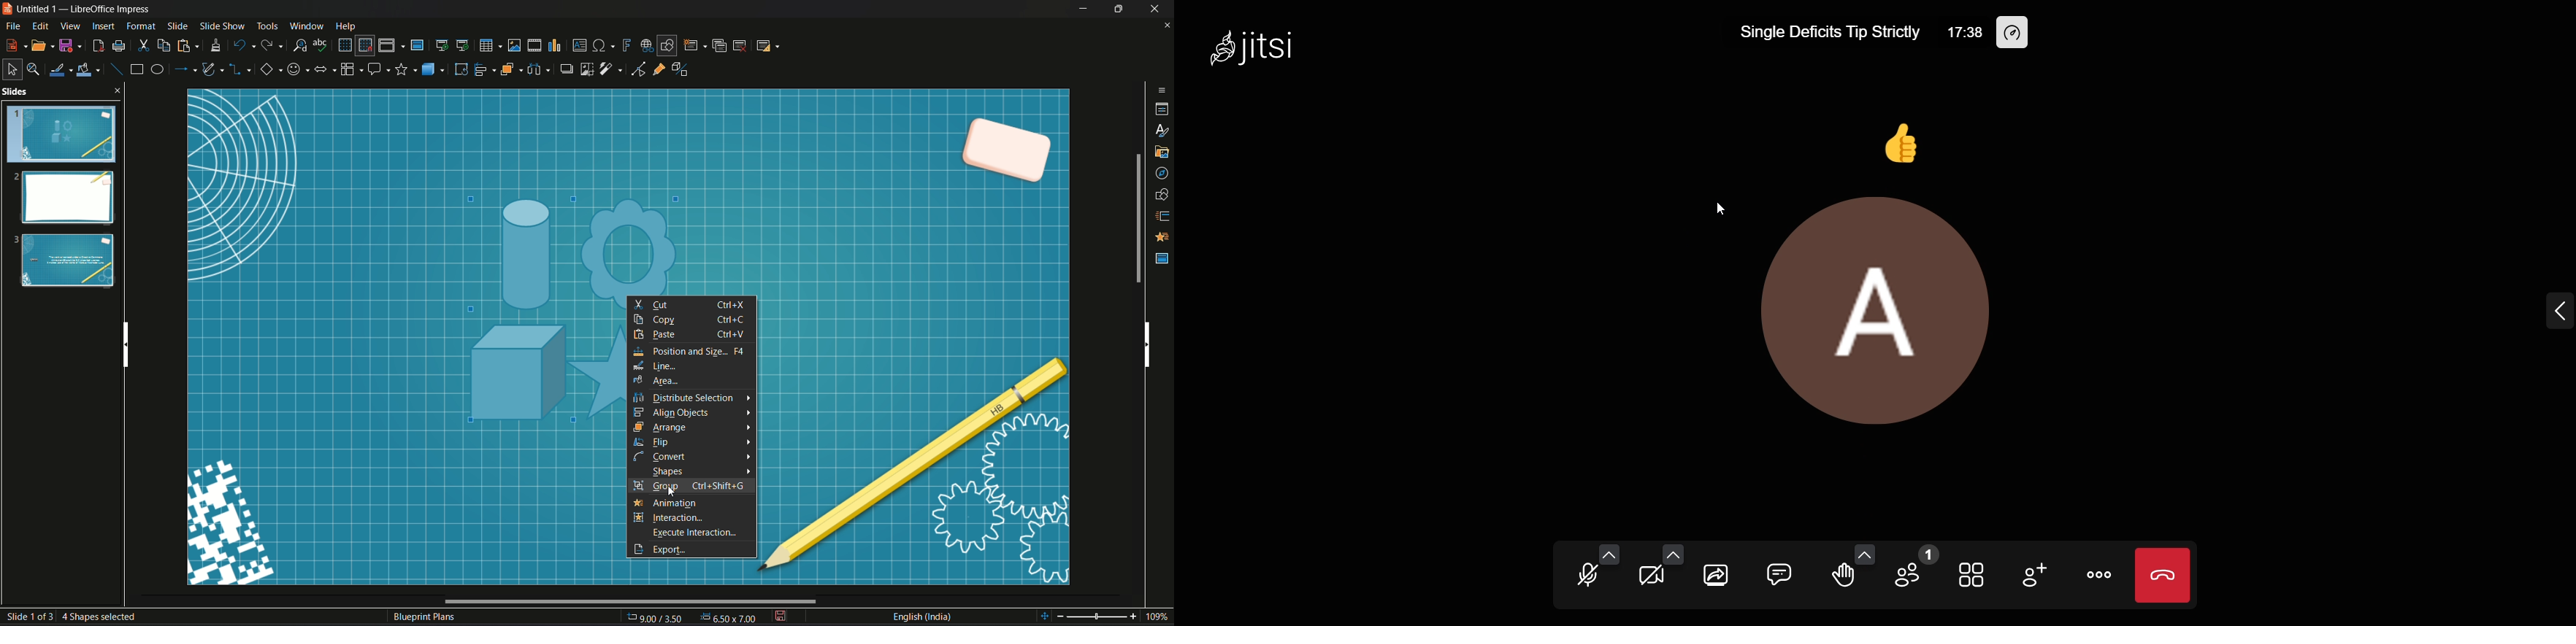  Describe the element at coordinates (691, 350) in the screenshot. I see `position and size` at that location.